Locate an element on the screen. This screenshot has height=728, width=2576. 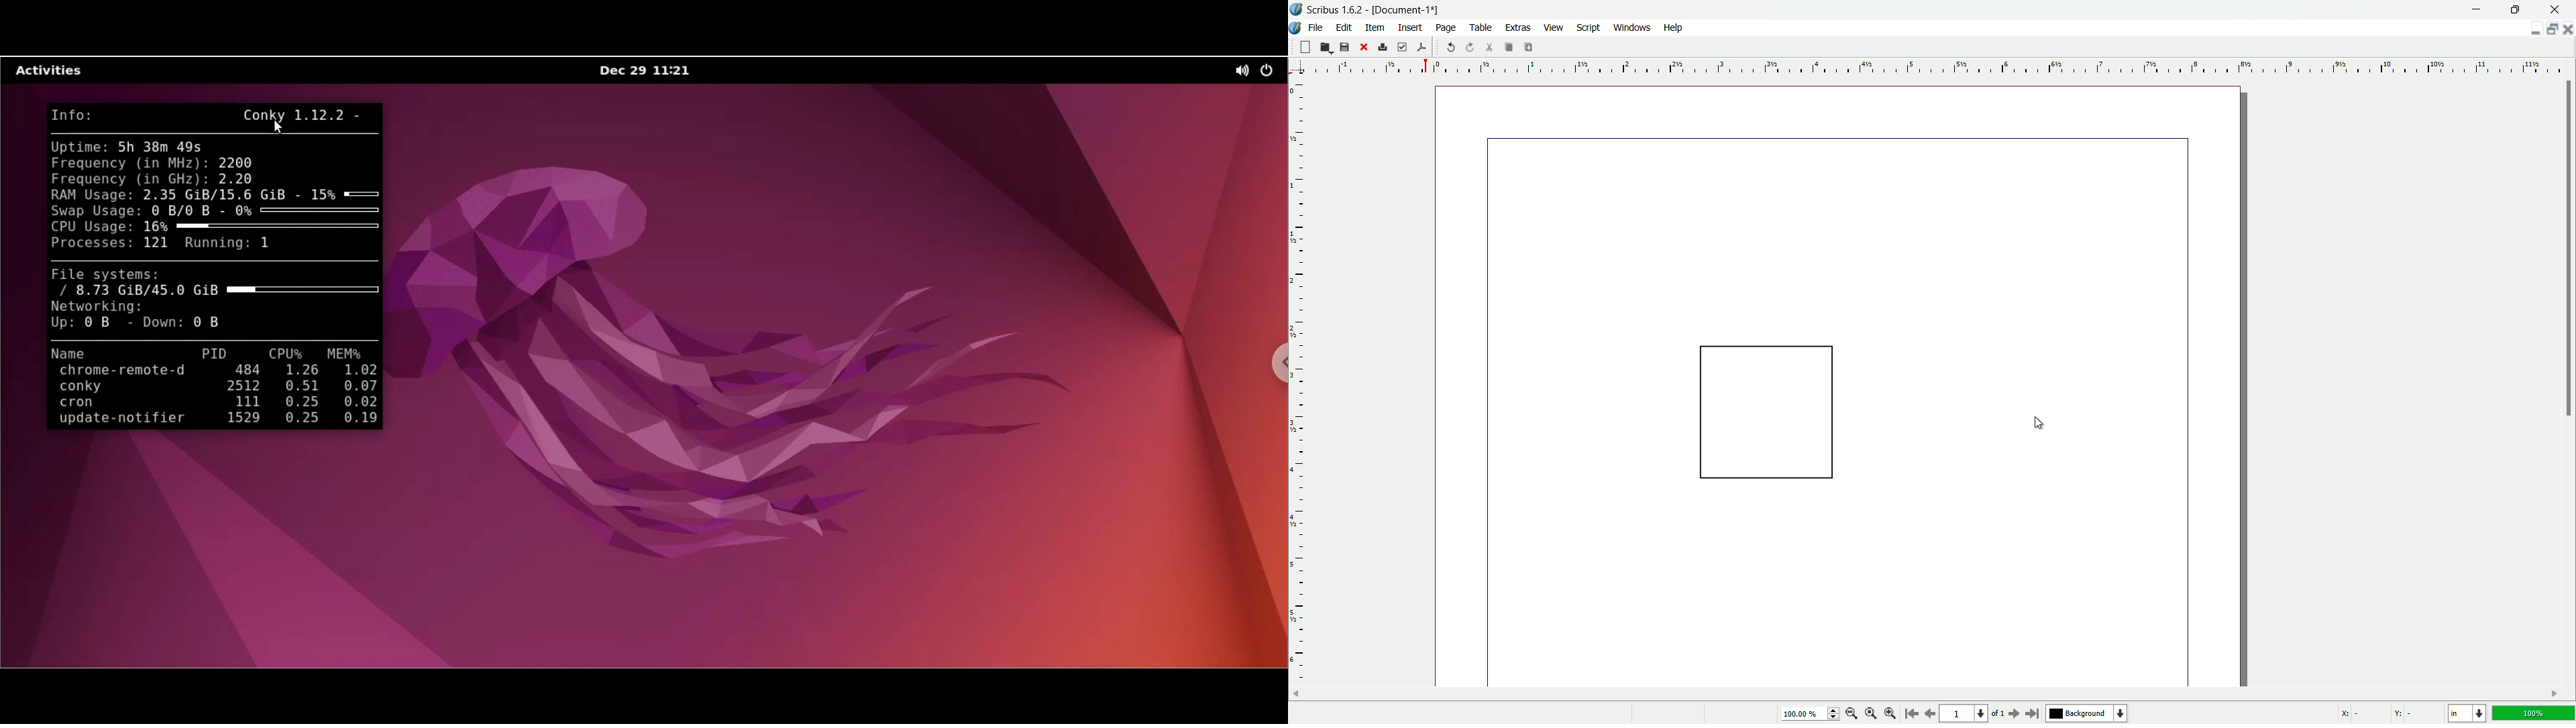
open file is located at coordinates (1326, 47).